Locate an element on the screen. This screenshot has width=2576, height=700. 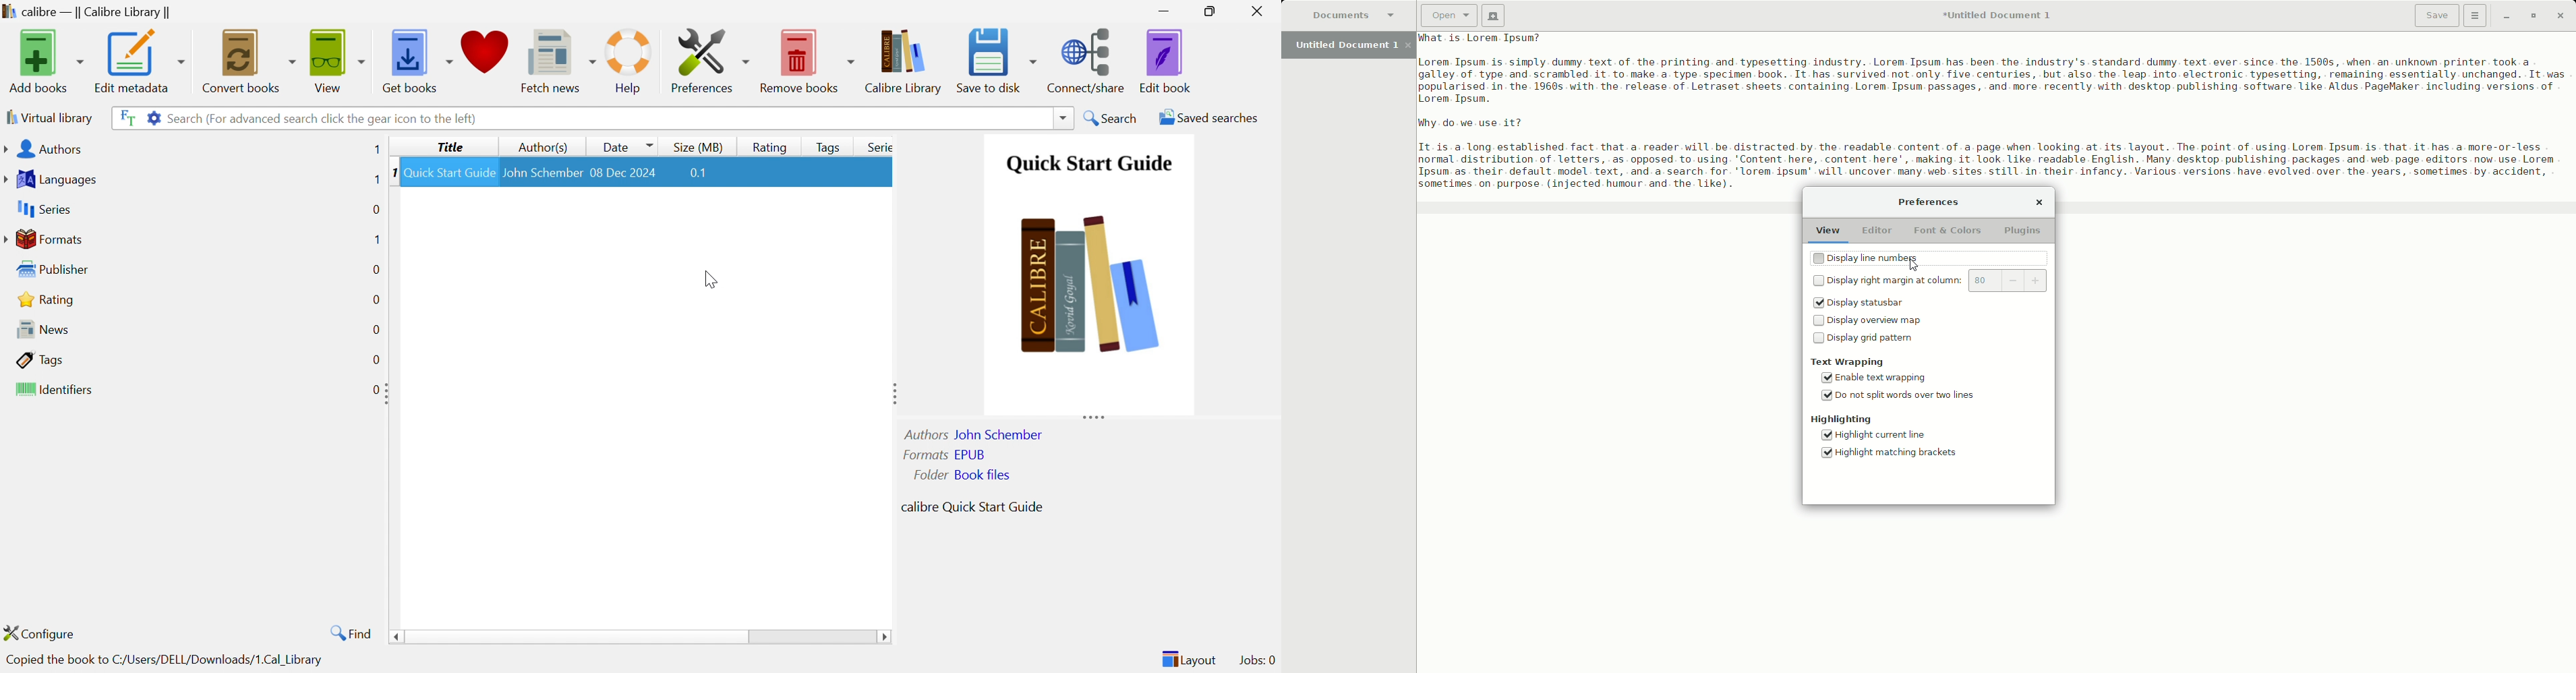
Save to disk is located at coordinates (996, 60).